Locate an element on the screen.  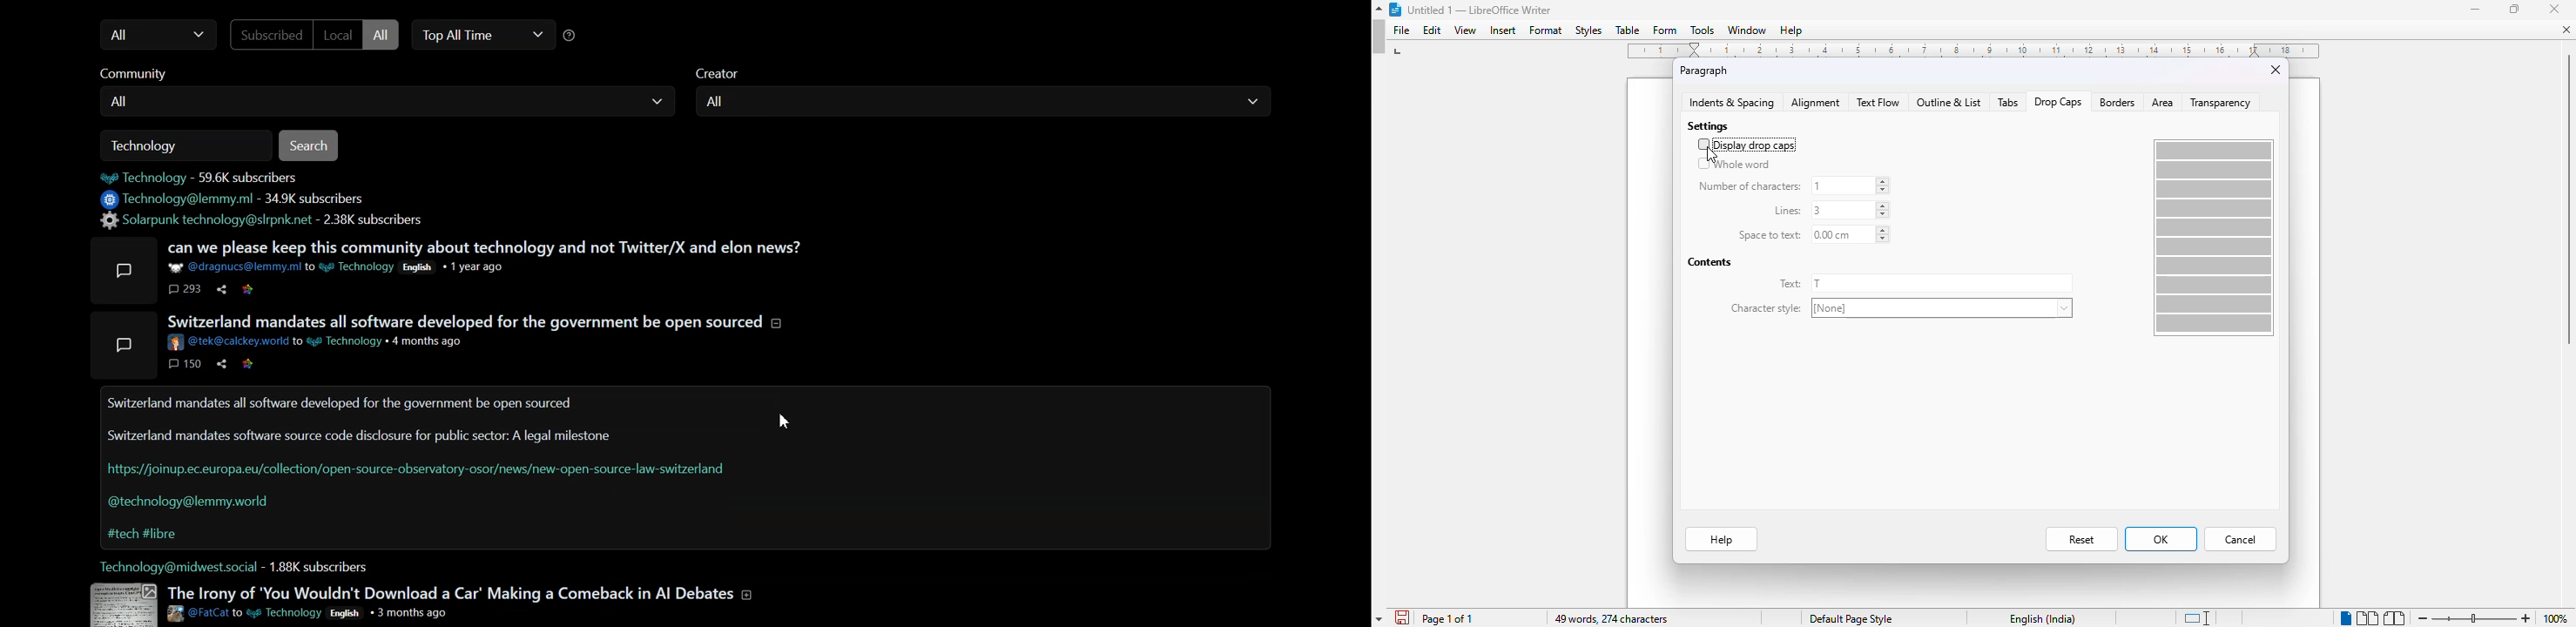
Technology - 59.6K subscribers is located at coordinates (207, 177).